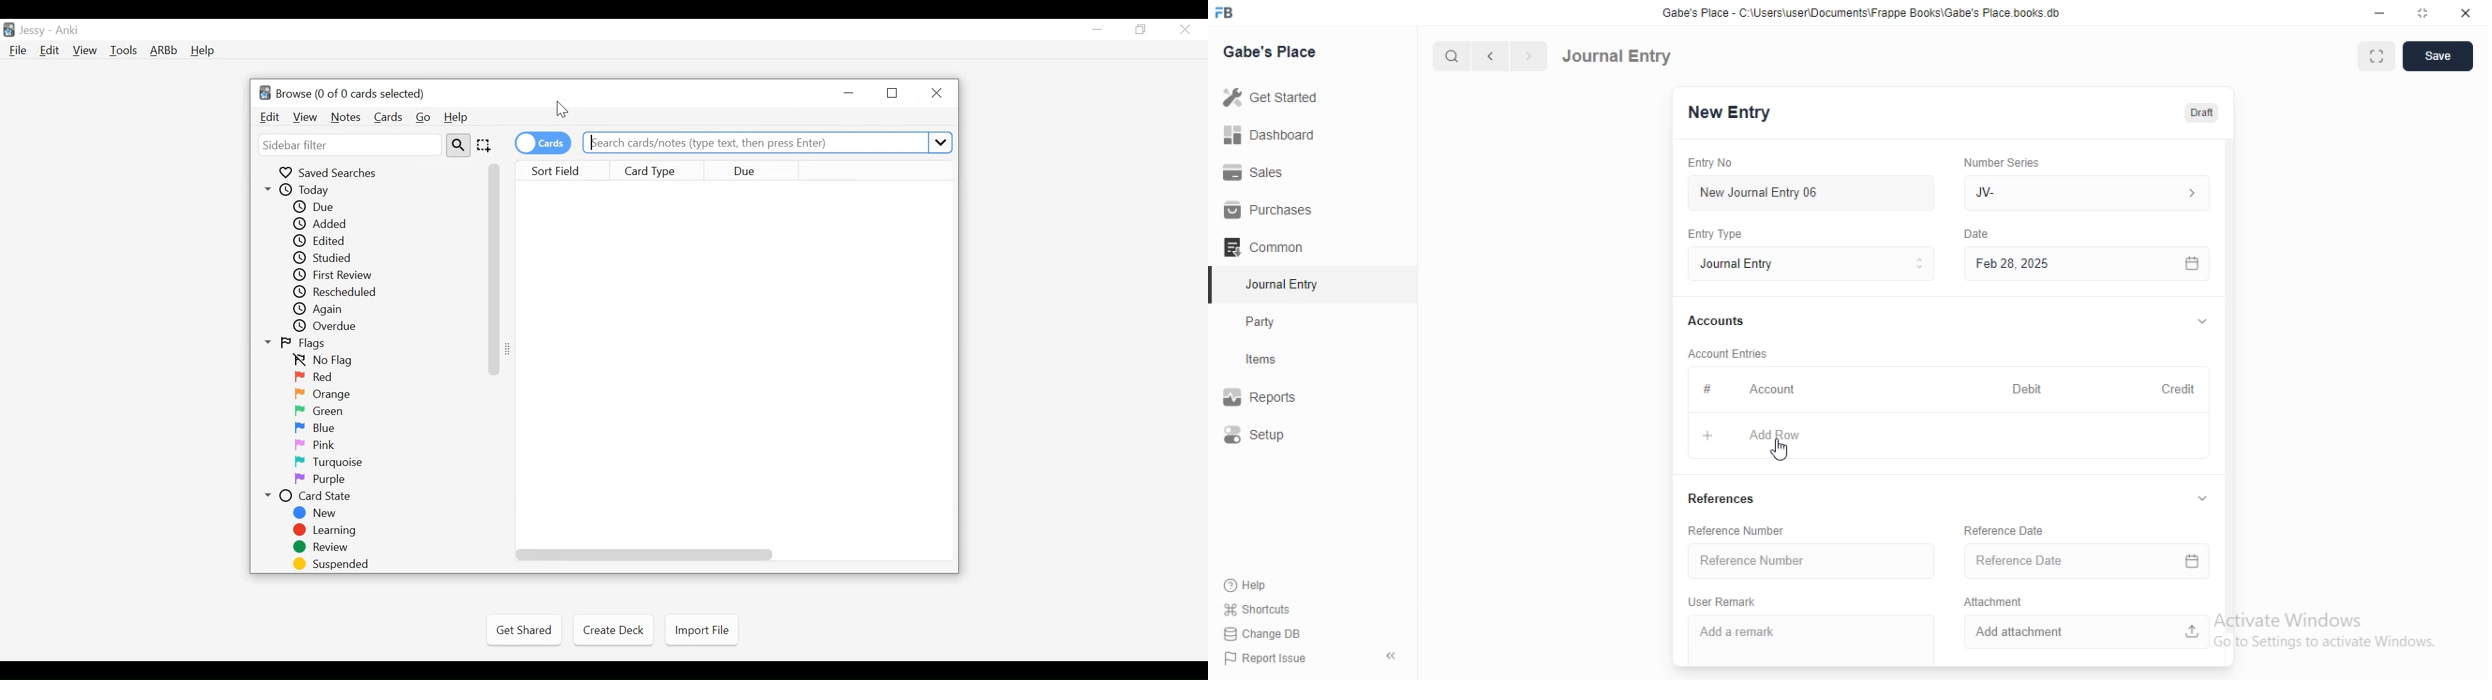  What do you see at coordinates (562, 111) in the screenshot?
I see `Cursor` at bounding box center [562, 111].